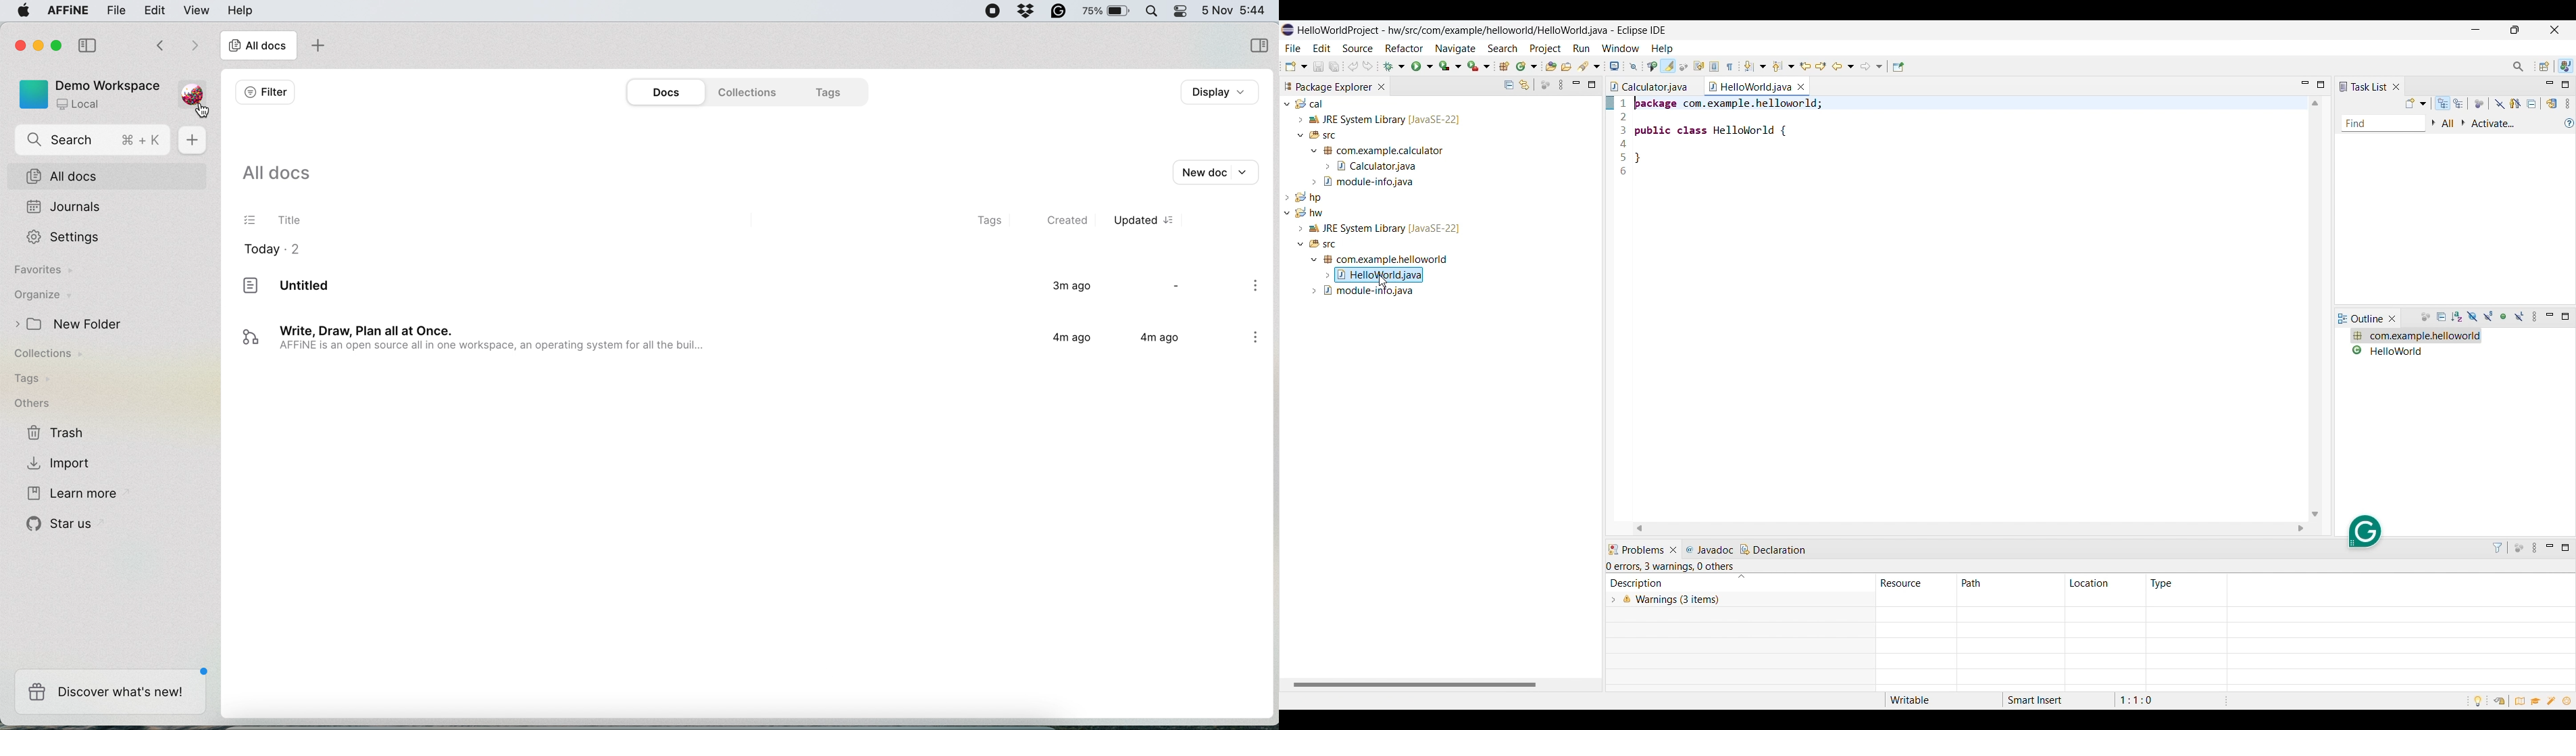 Image resolution: width=2576 pixels, height=756 pixels. What do you see at coordinates (989, 11) in the screenshot?
I see `screen recorder` at bounding box center [989, 11].